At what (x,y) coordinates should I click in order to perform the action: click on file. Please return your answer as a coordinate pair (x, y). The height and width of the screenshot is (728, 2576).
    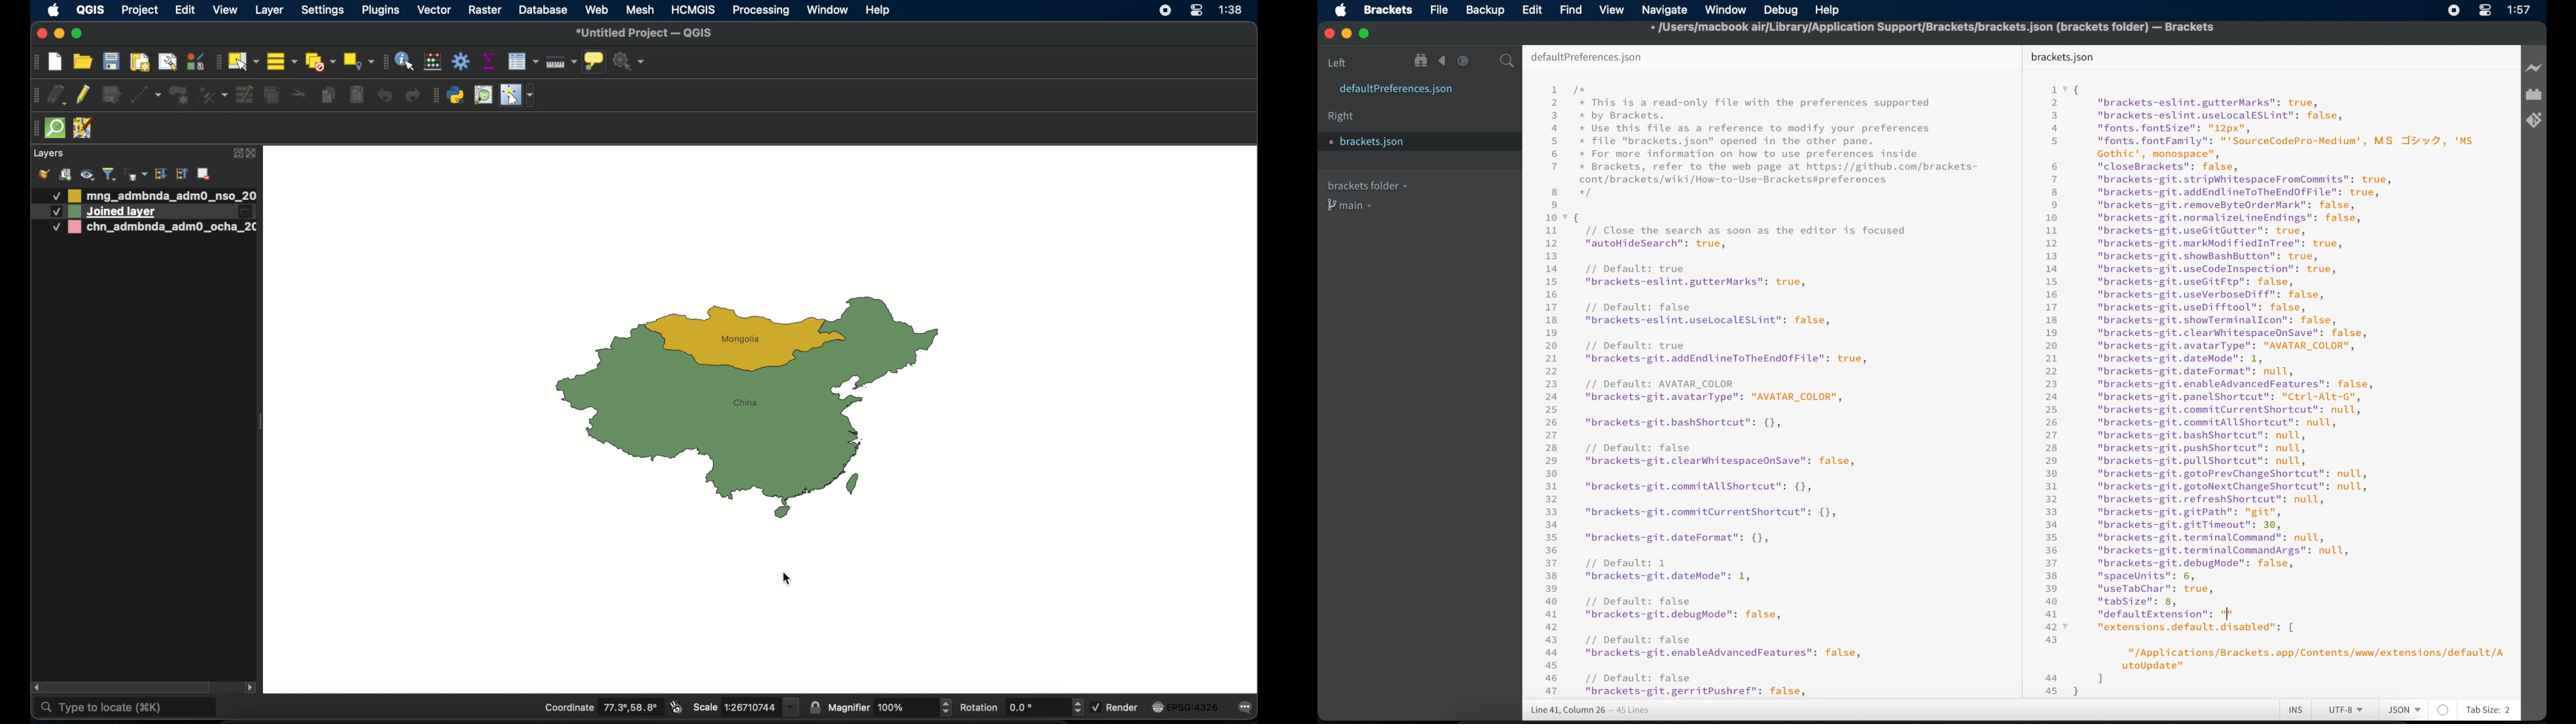
    Looking at the image, I should click on (1439, 10).